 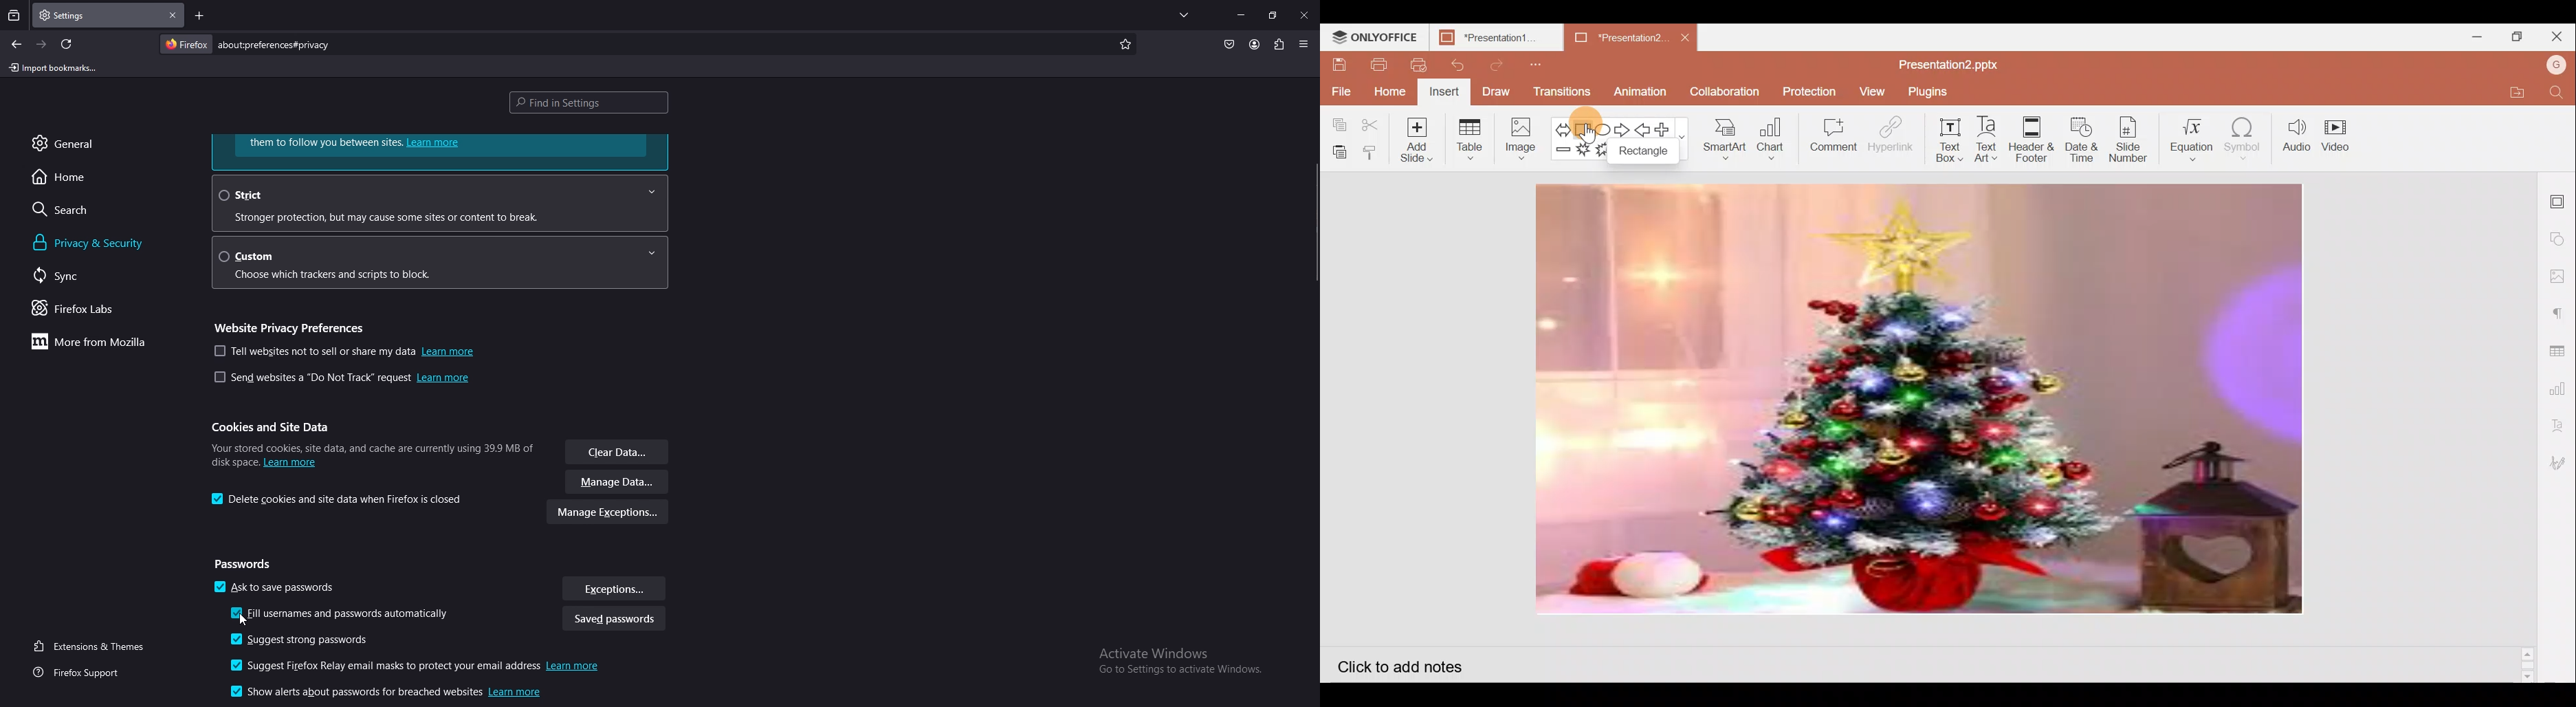 What do you see at coordinates (1339, 65) in the screenshot?
I see `Save` at bounding box center [1339, 65].